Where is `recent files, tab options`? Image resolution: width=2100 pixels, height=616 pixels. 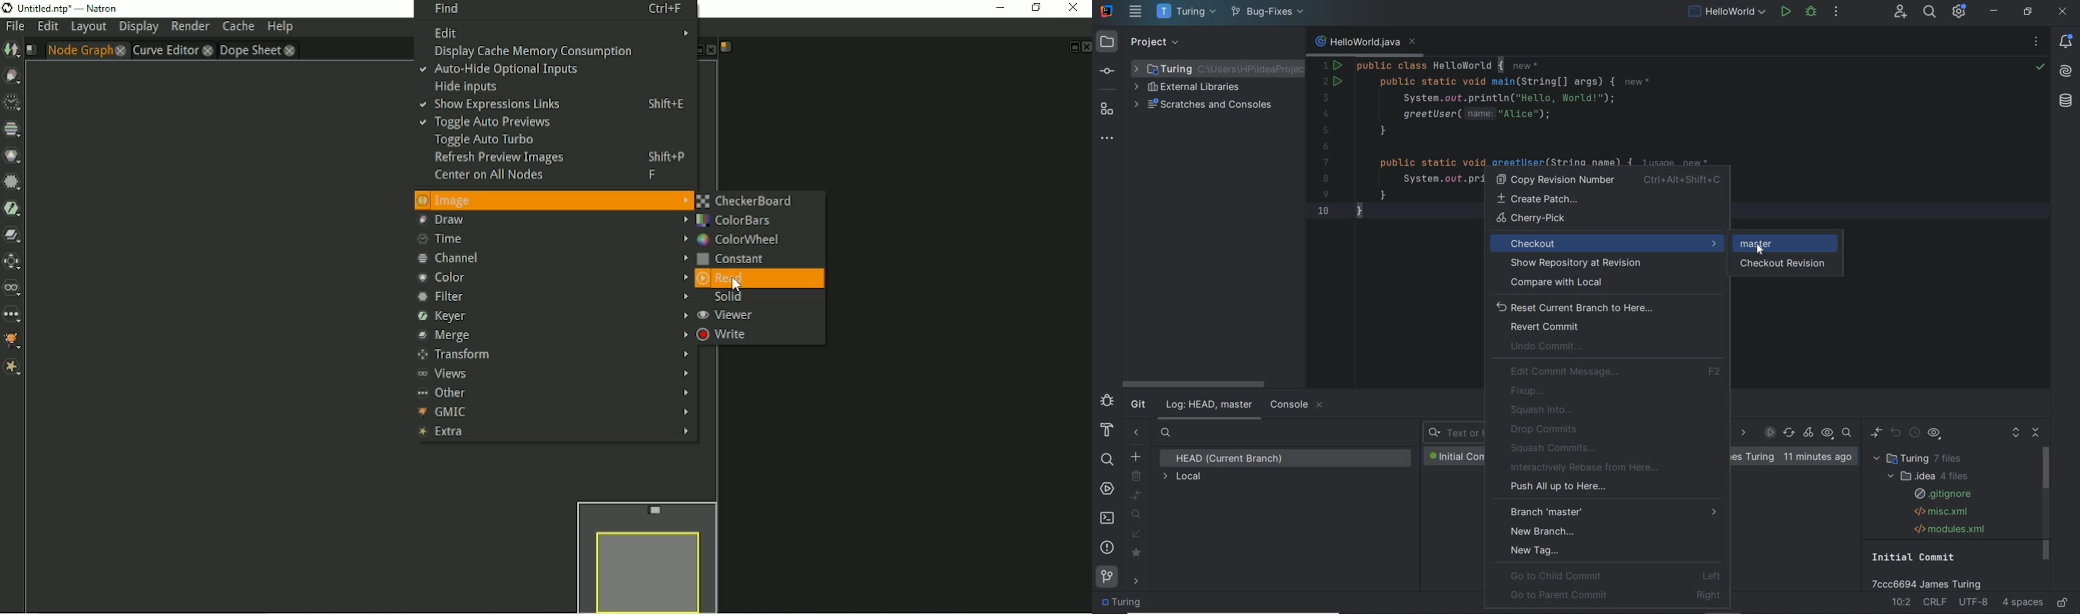 recent files, tab options is located at coordinates (2037, 43).